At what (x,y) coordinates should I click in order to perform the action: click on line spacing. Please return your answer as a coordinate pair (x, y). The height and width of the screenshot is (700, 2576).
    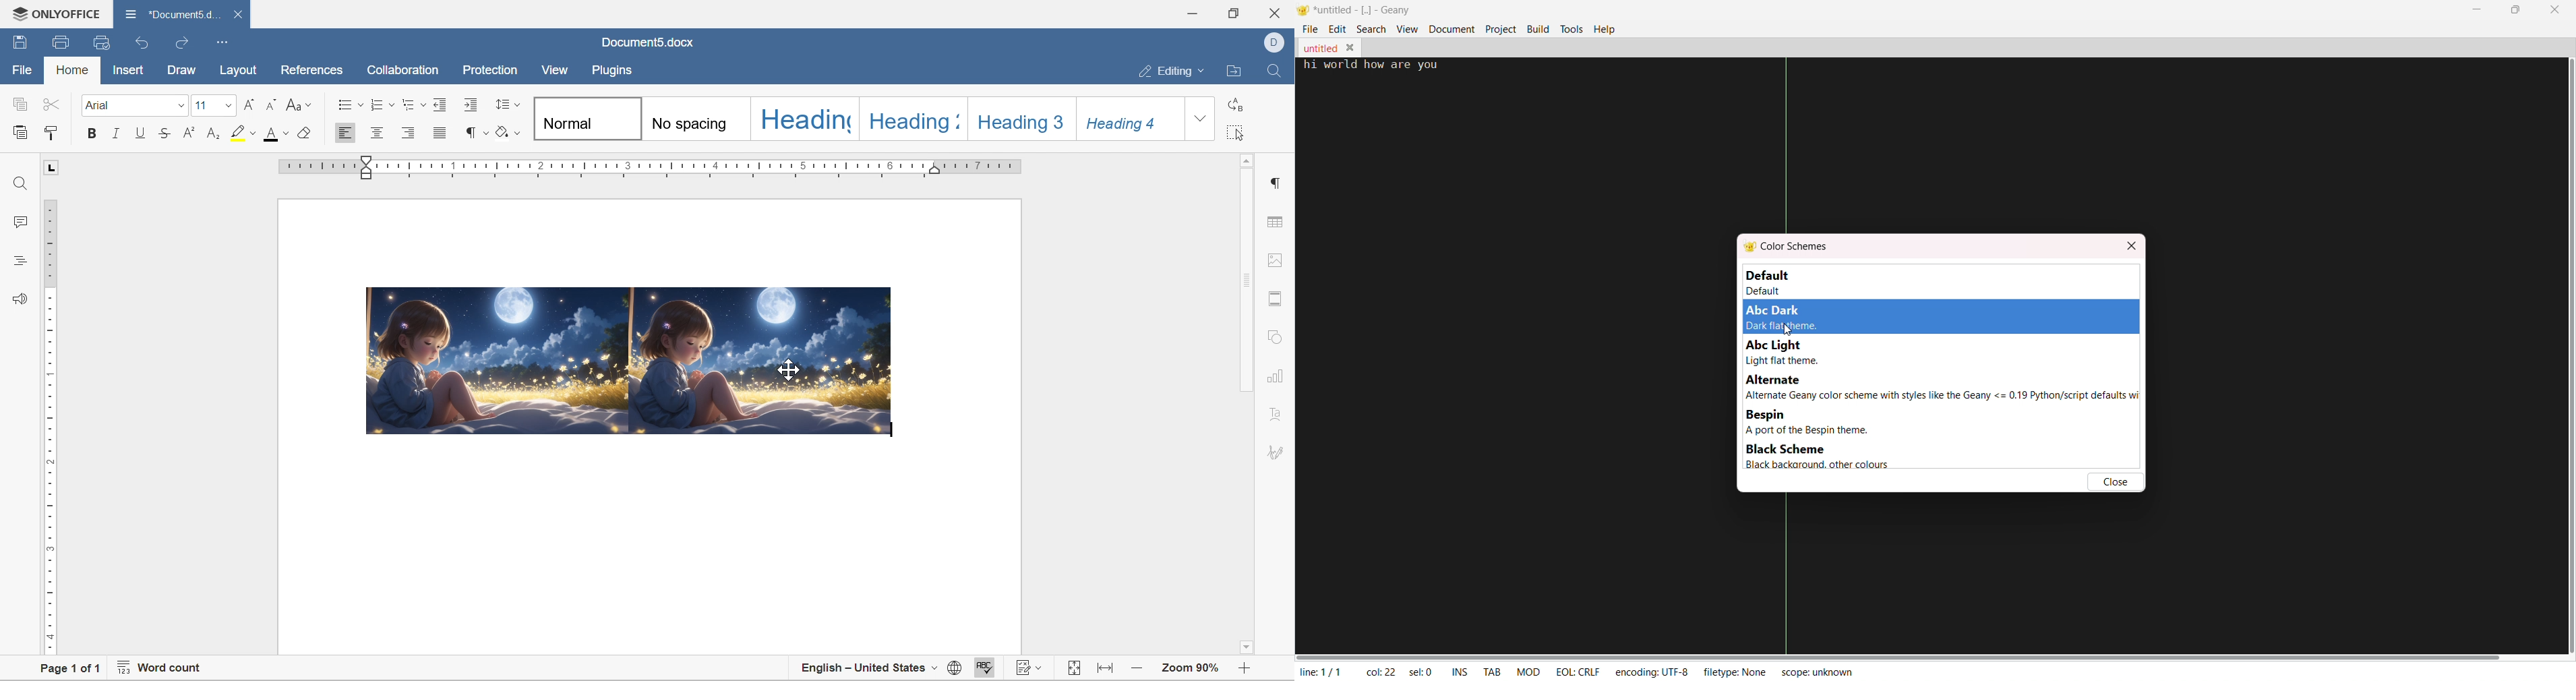
    Looking at the image, I should click on (508, 104).